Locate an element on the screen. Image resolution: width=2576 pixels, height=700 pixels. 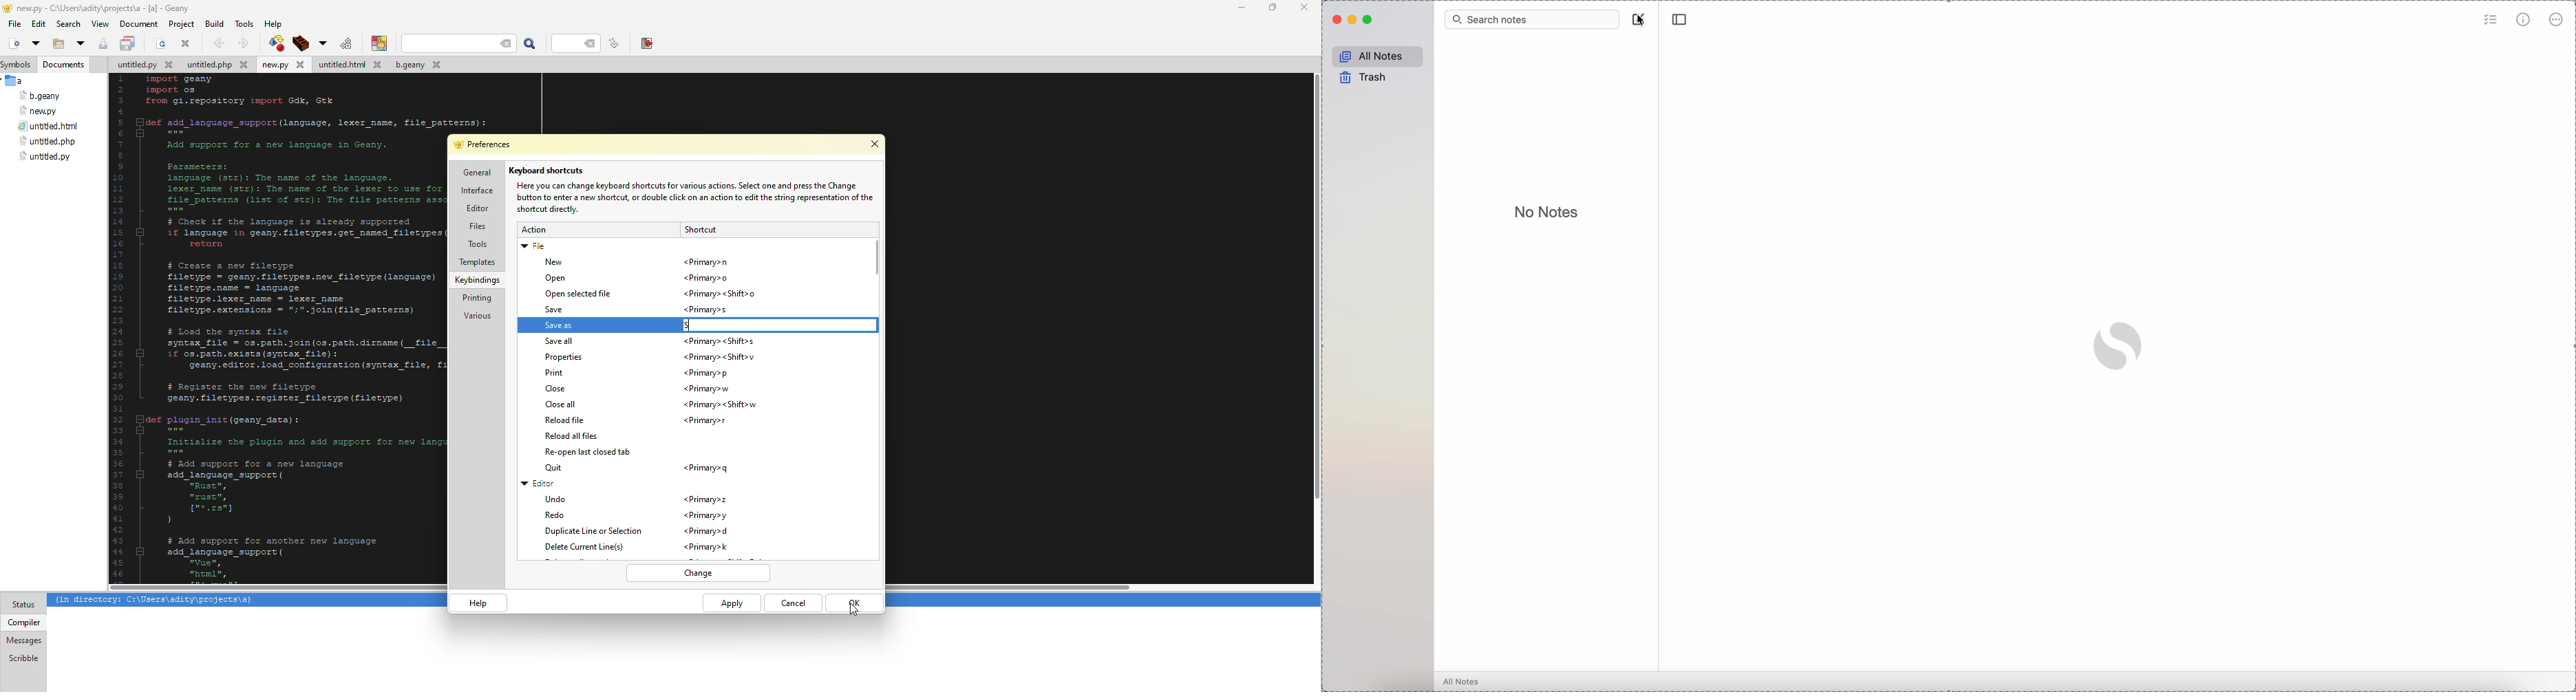
shortcut is located at coordinates (709, 279).